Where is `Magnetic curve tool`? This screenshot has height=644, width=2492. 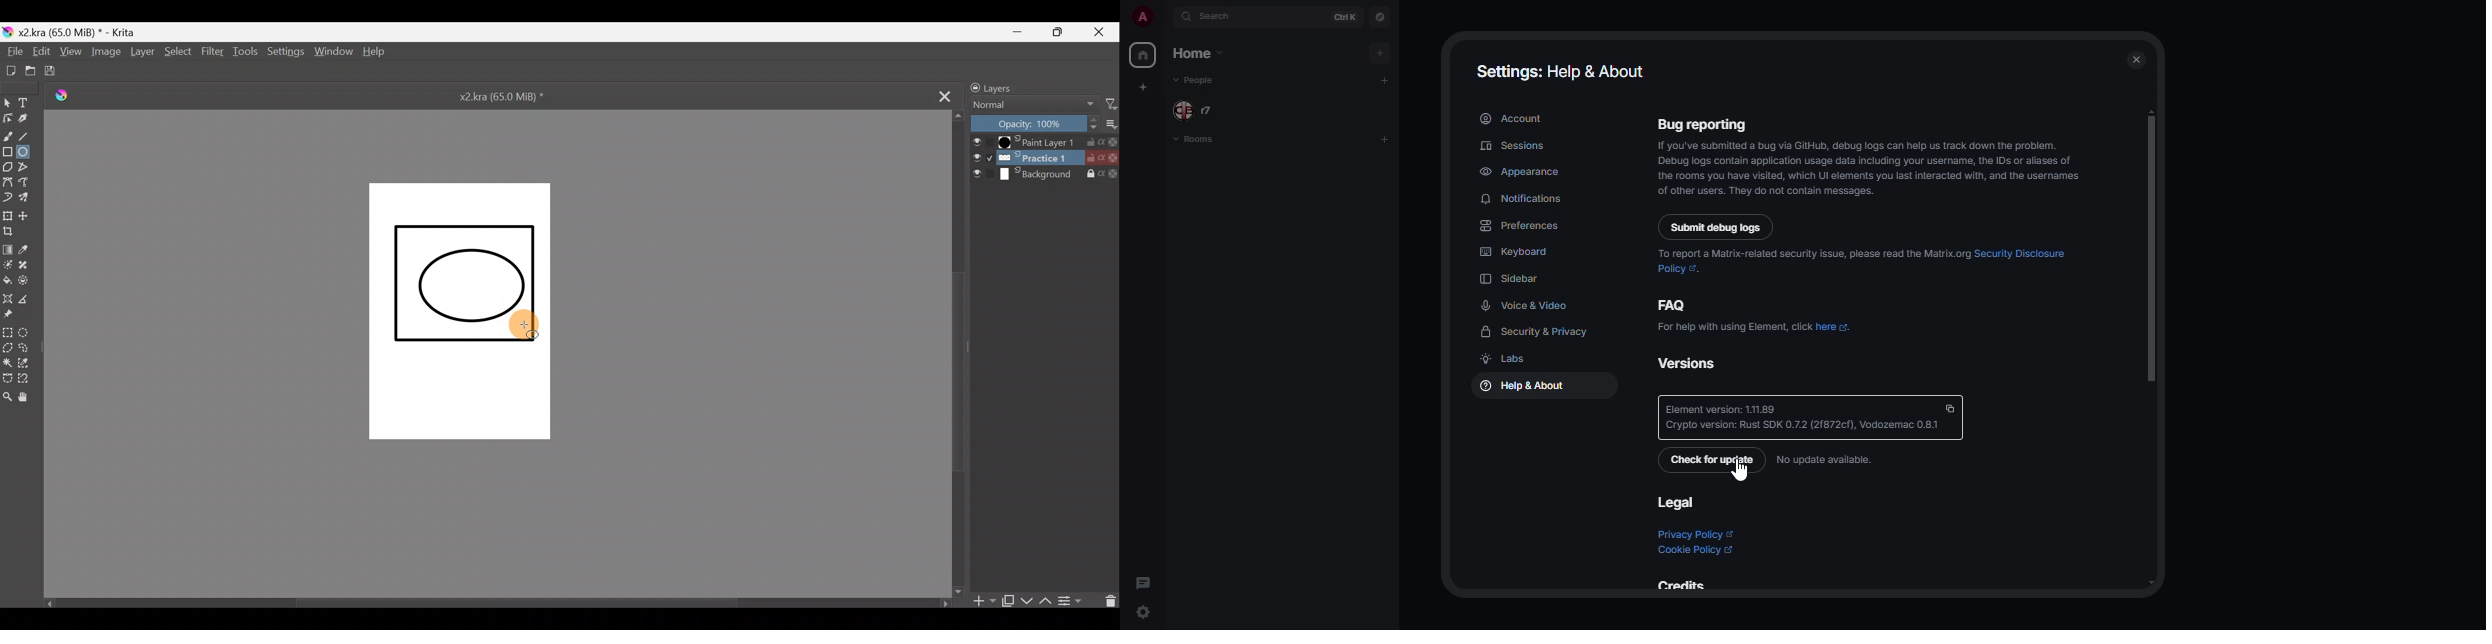 Magnetic curve tool is located at coordinates (8, 196).